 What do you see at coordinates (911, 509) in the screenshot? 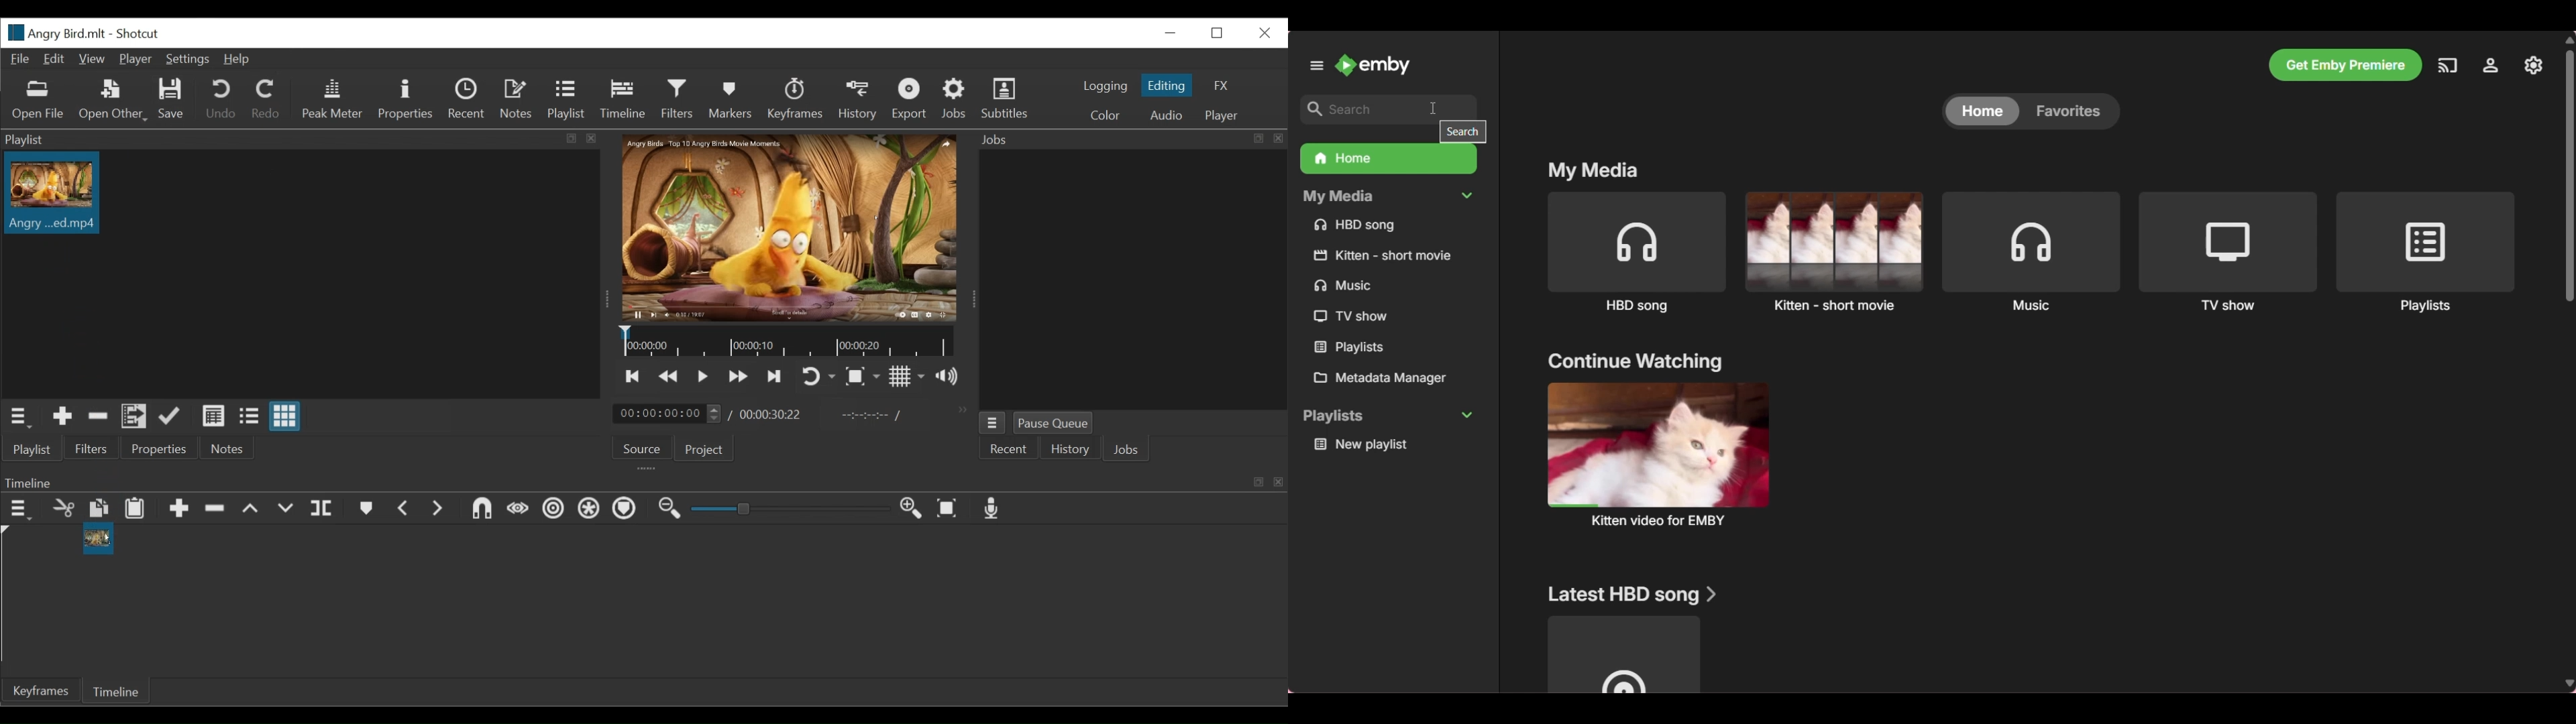
I see `Zoom timeline in` at bounding box center [911, 509].